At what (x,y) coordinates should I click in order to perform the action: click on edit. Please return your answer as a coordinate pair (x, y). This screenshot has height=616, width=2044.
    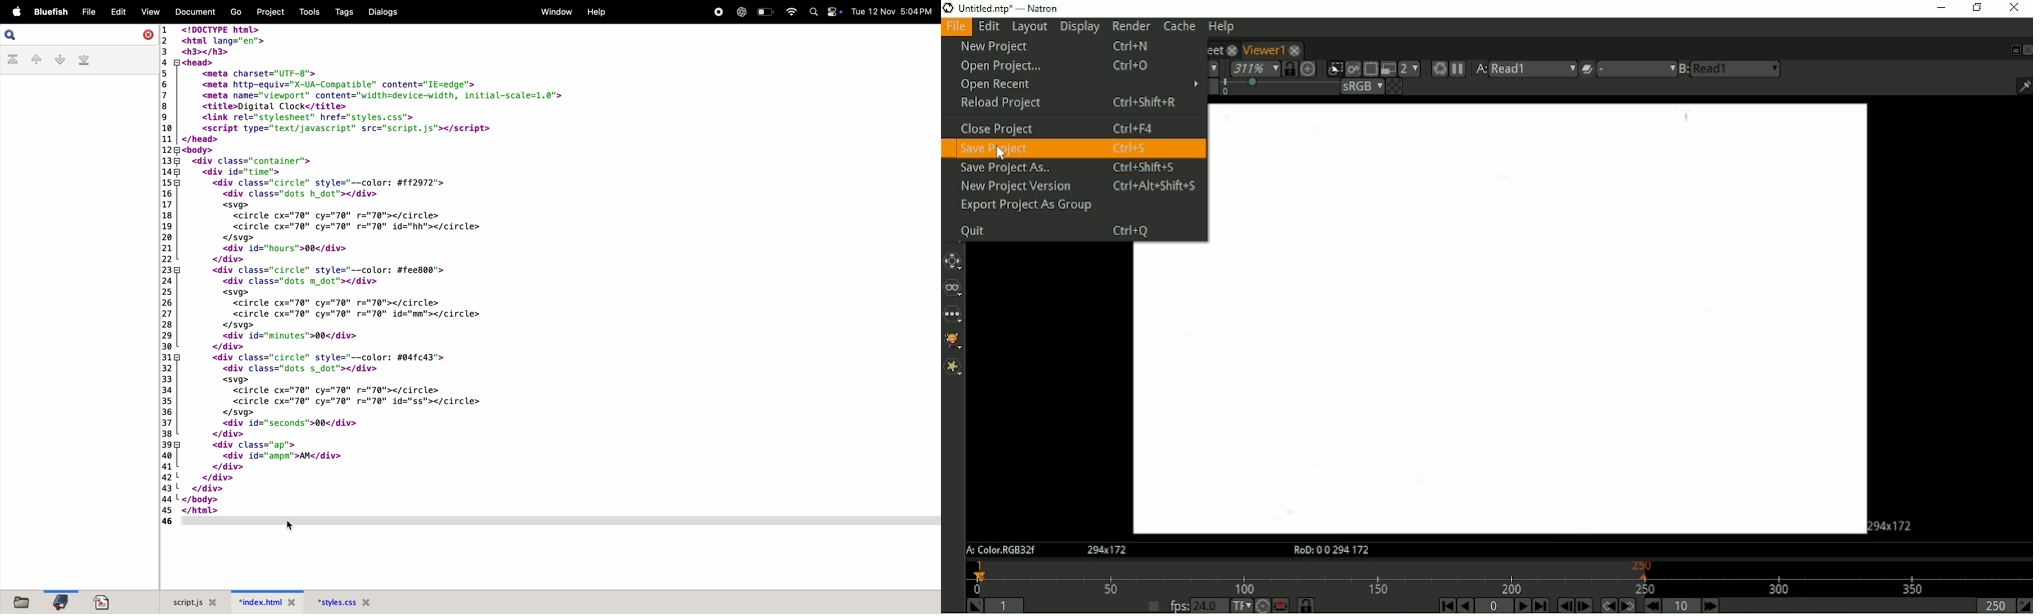
    Looking at the image, I should click on (117, 11).